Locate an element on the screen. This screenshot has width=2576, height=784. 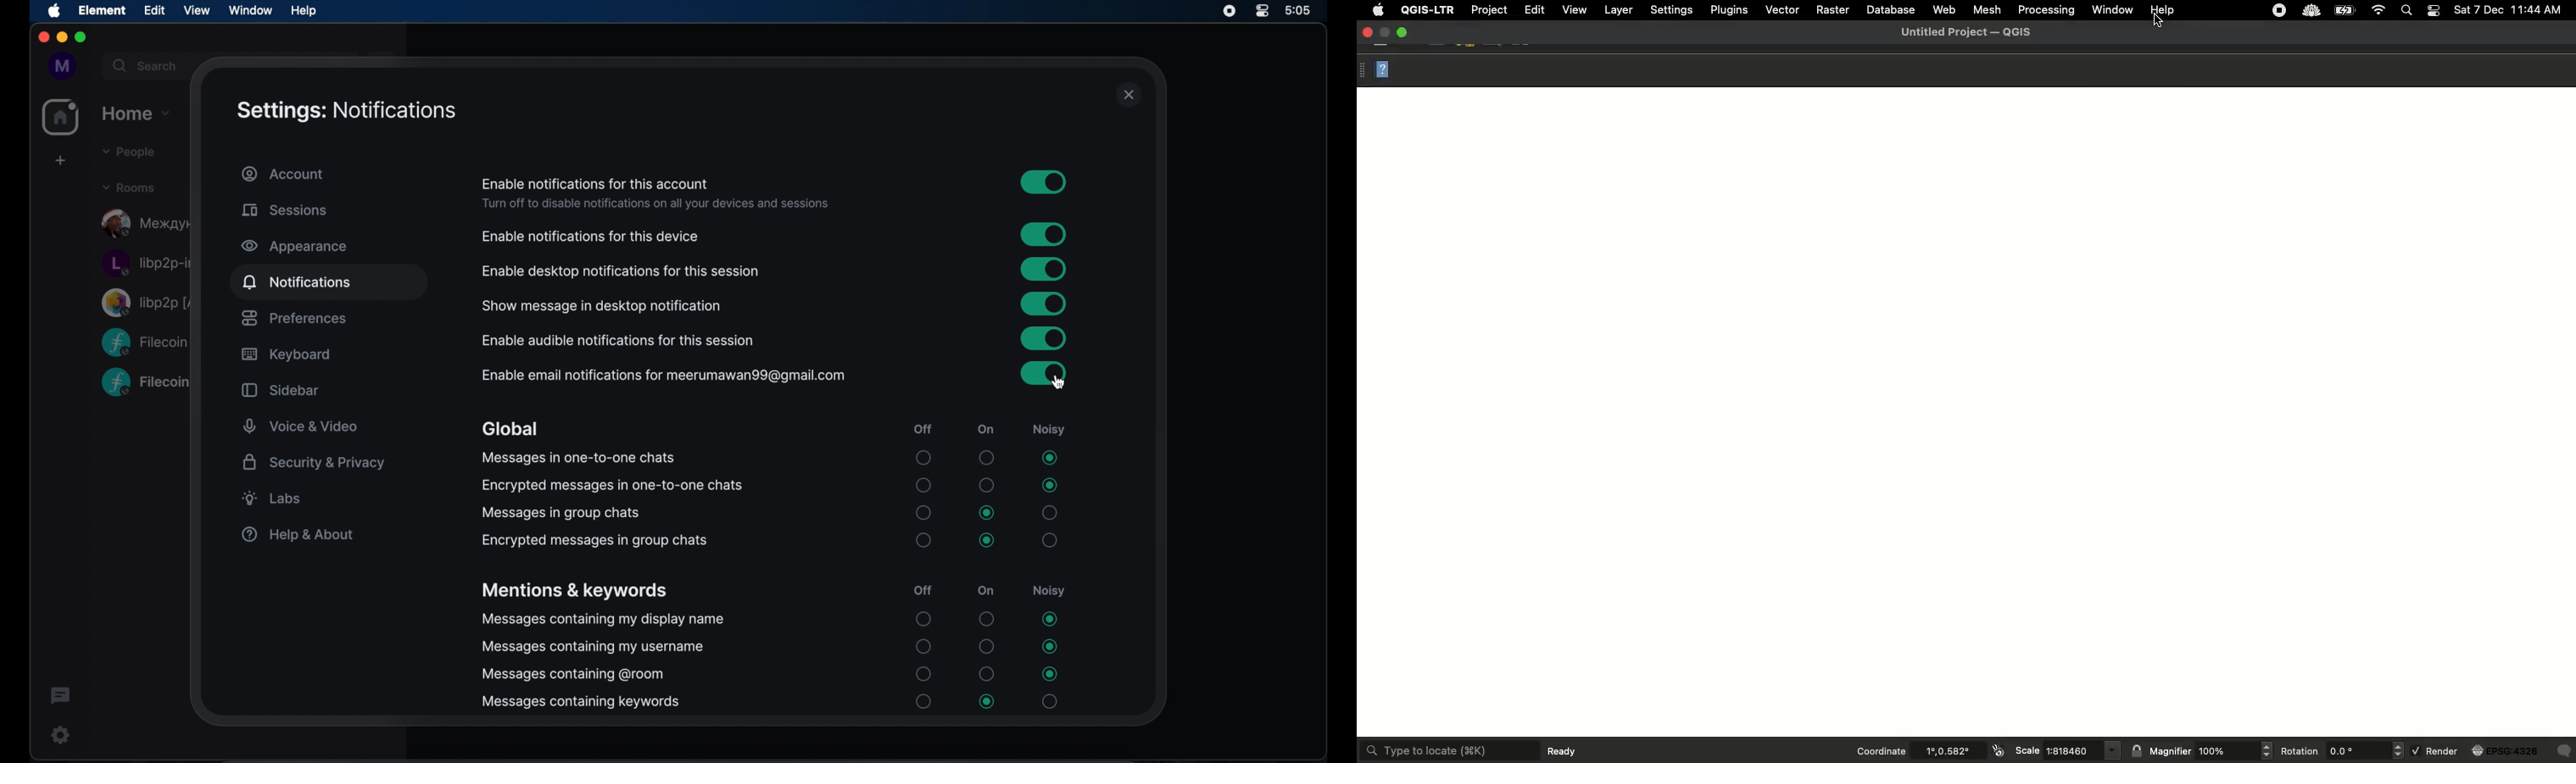
Layer is located at coordinates (1618, 8).